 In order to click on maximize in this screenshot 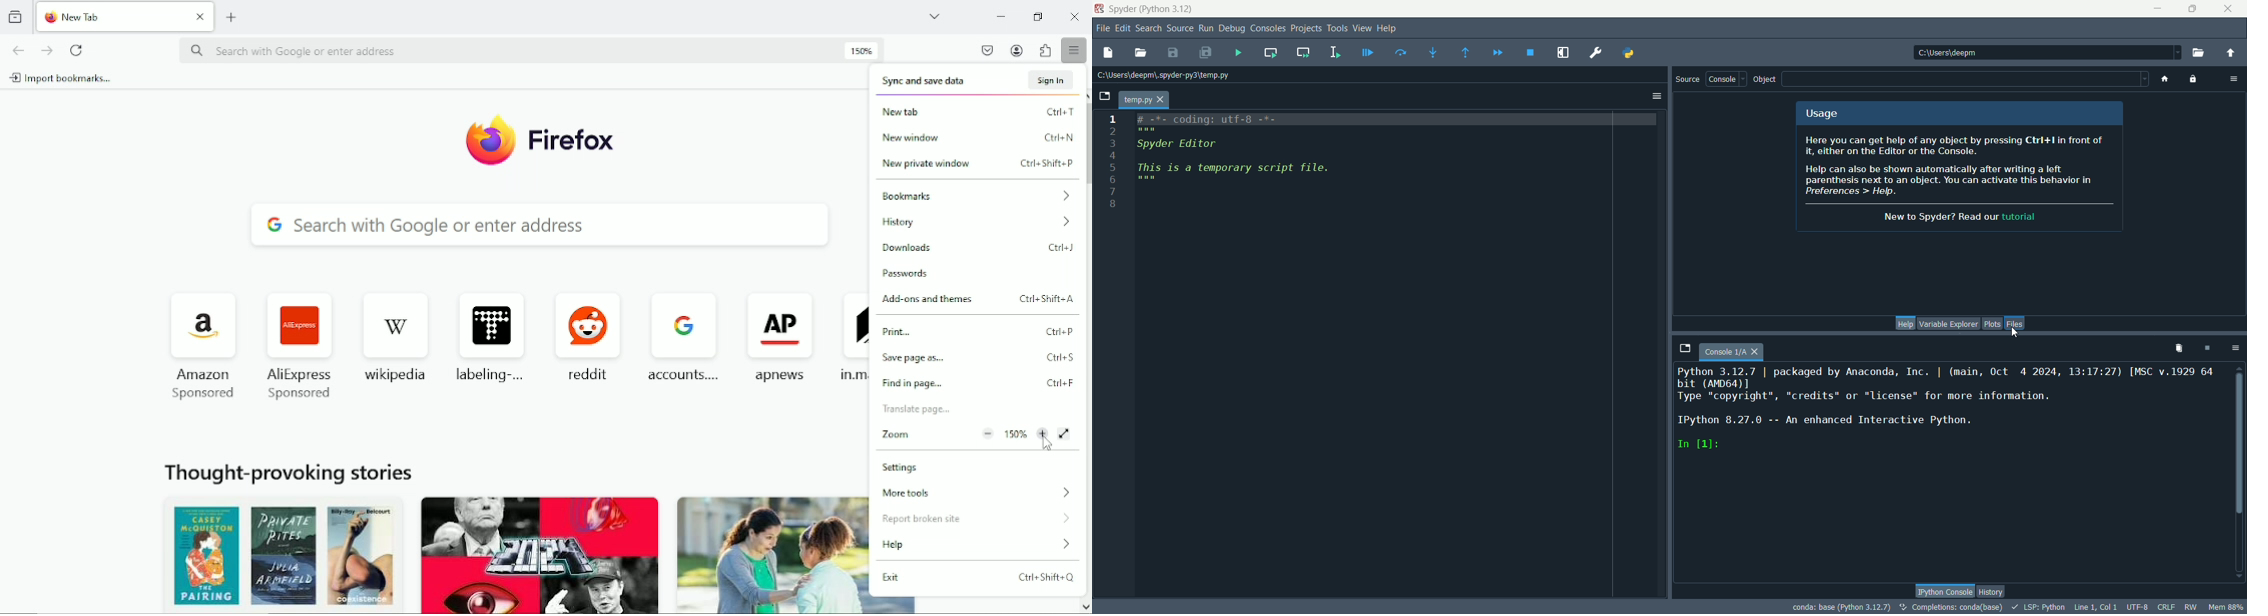, I will do `click(2193, 8)`.